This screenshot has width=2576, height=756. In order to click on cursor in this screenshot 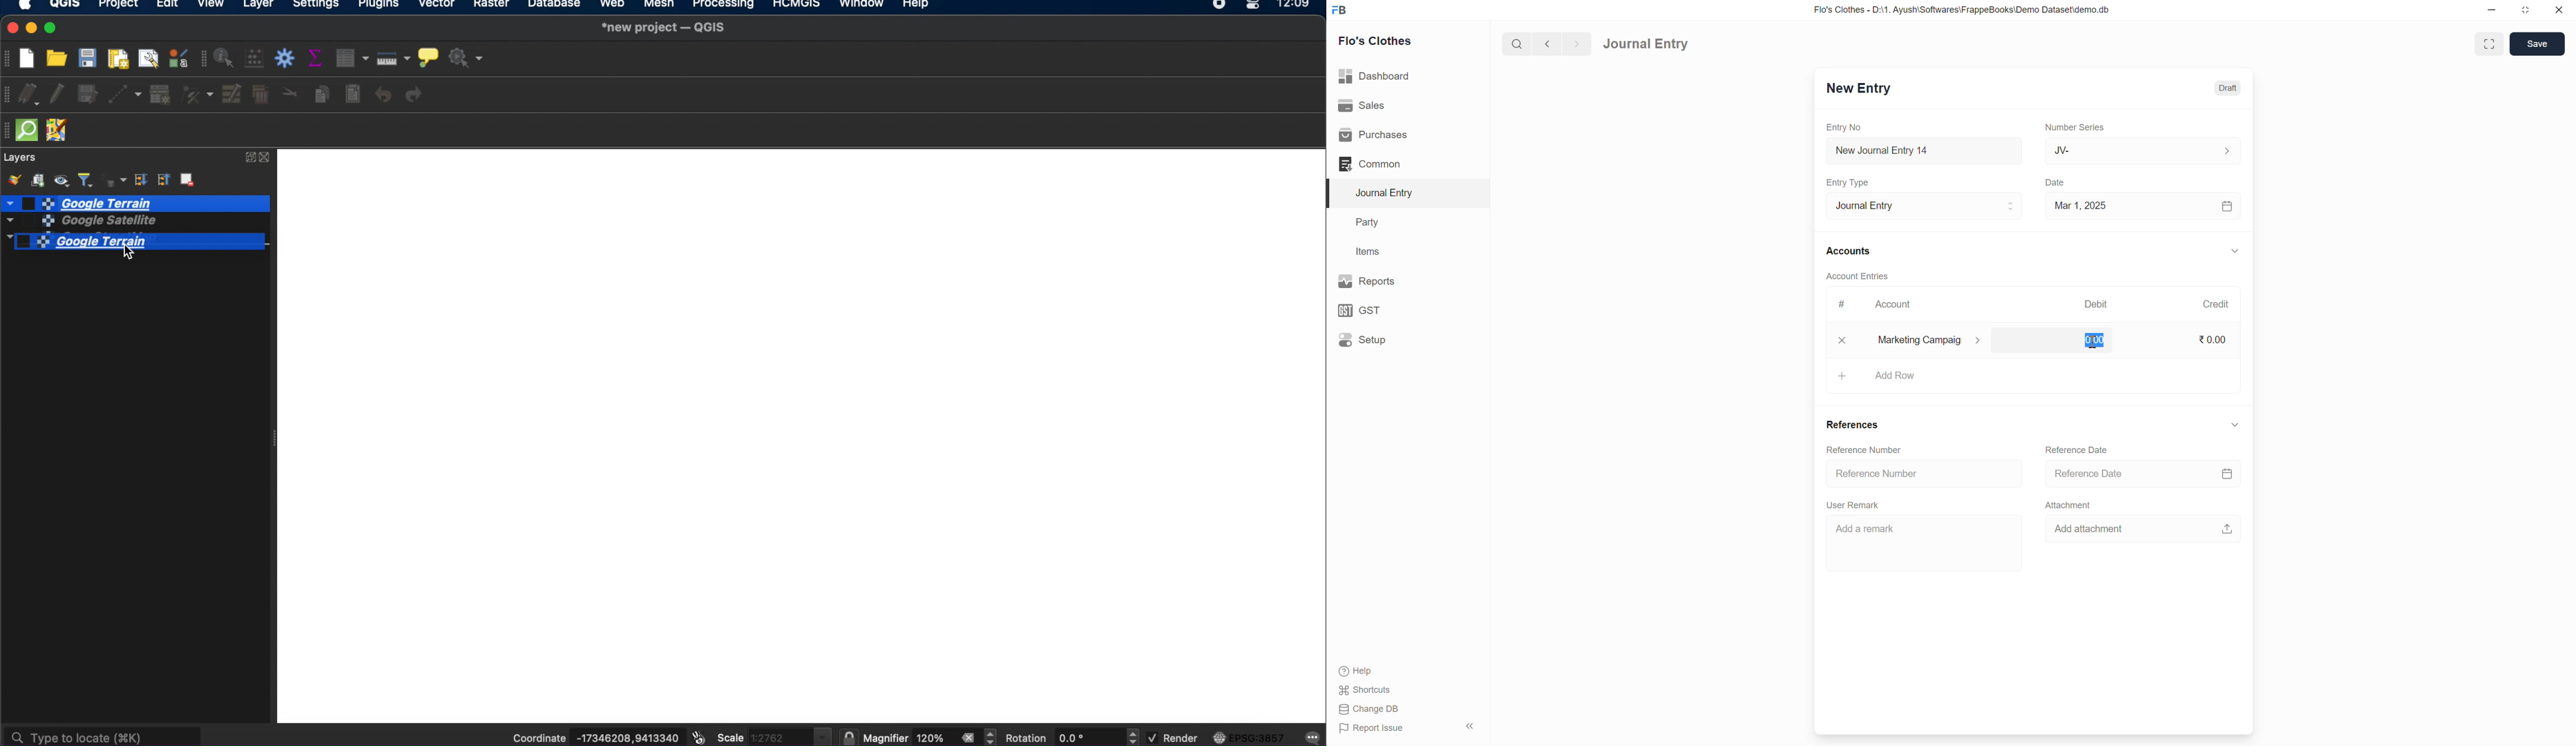, I will do `click(2094, 343)`.